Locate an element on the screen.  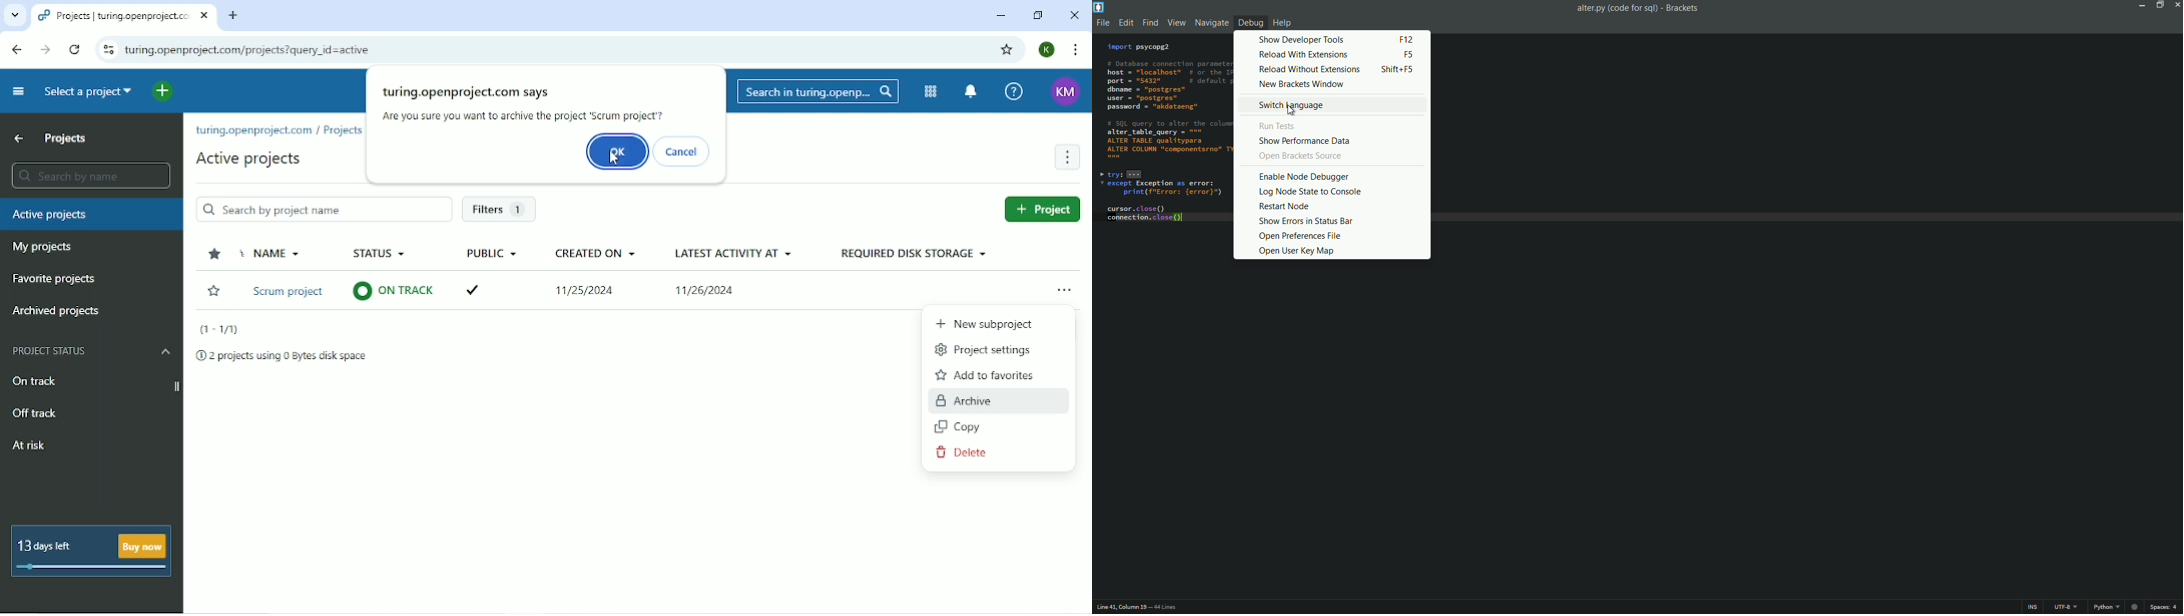
Window size toggle is located at coordinates (1038, 15).